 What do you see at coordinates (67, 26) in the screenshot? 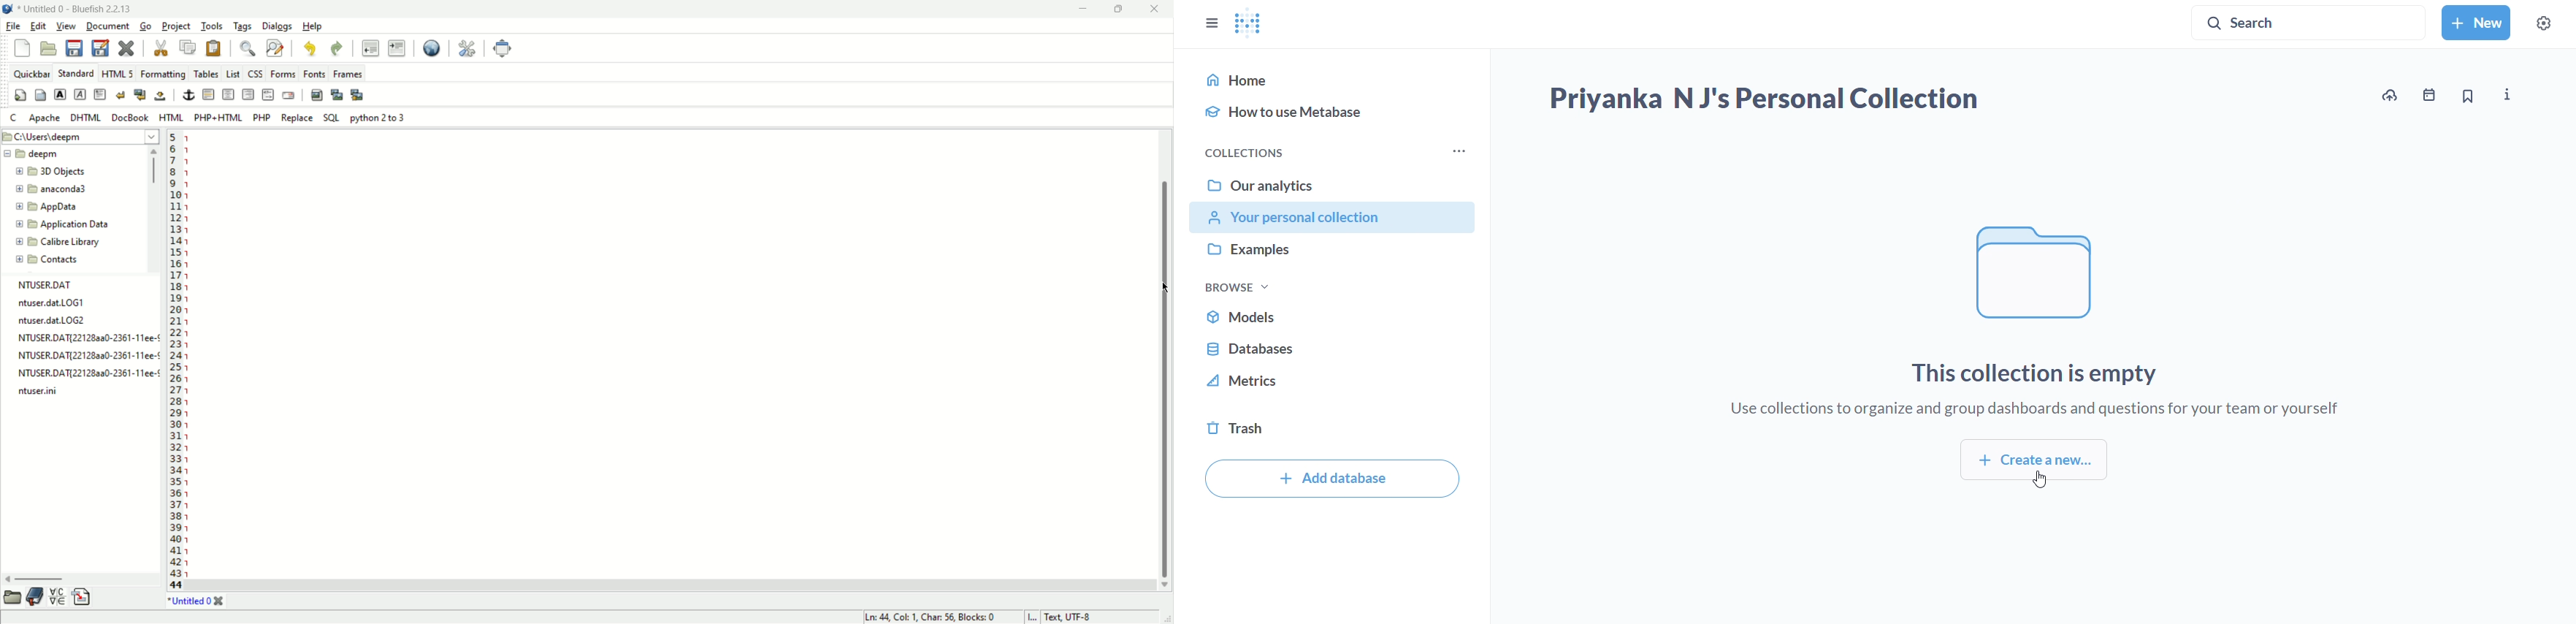
I see `view` at bounding box center [67, 26].